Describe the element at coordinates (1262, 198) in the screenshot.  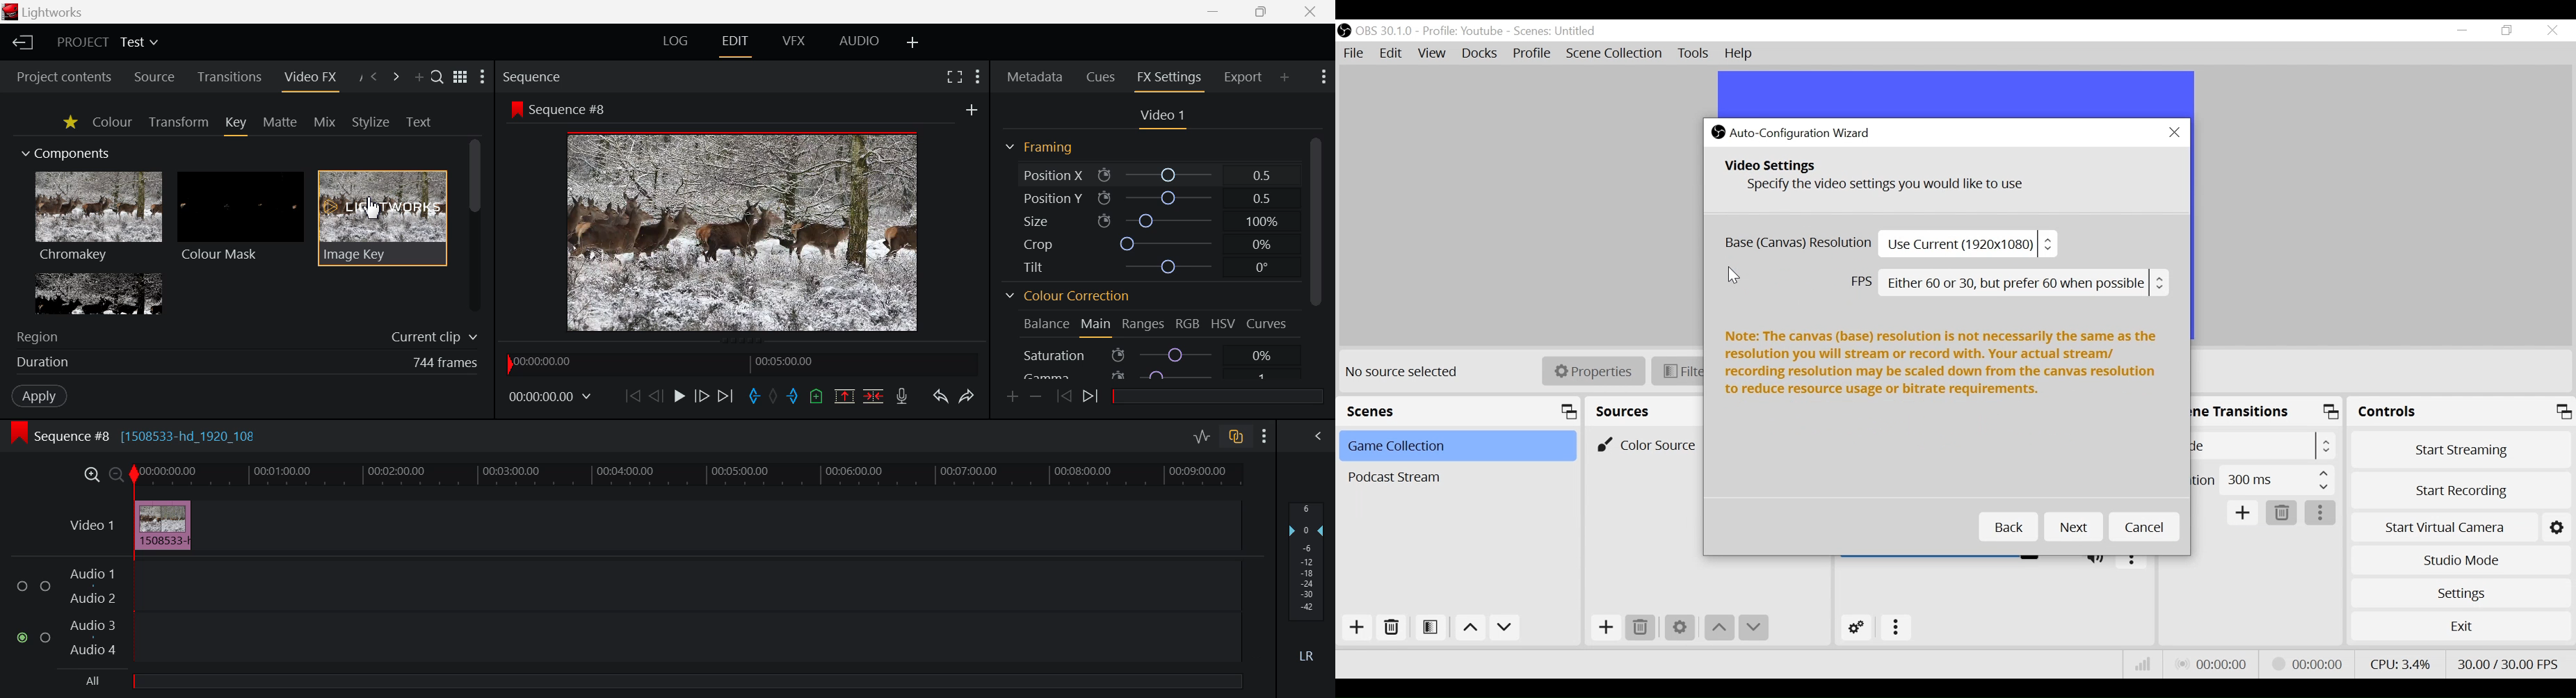
I see `0.5` at that location.